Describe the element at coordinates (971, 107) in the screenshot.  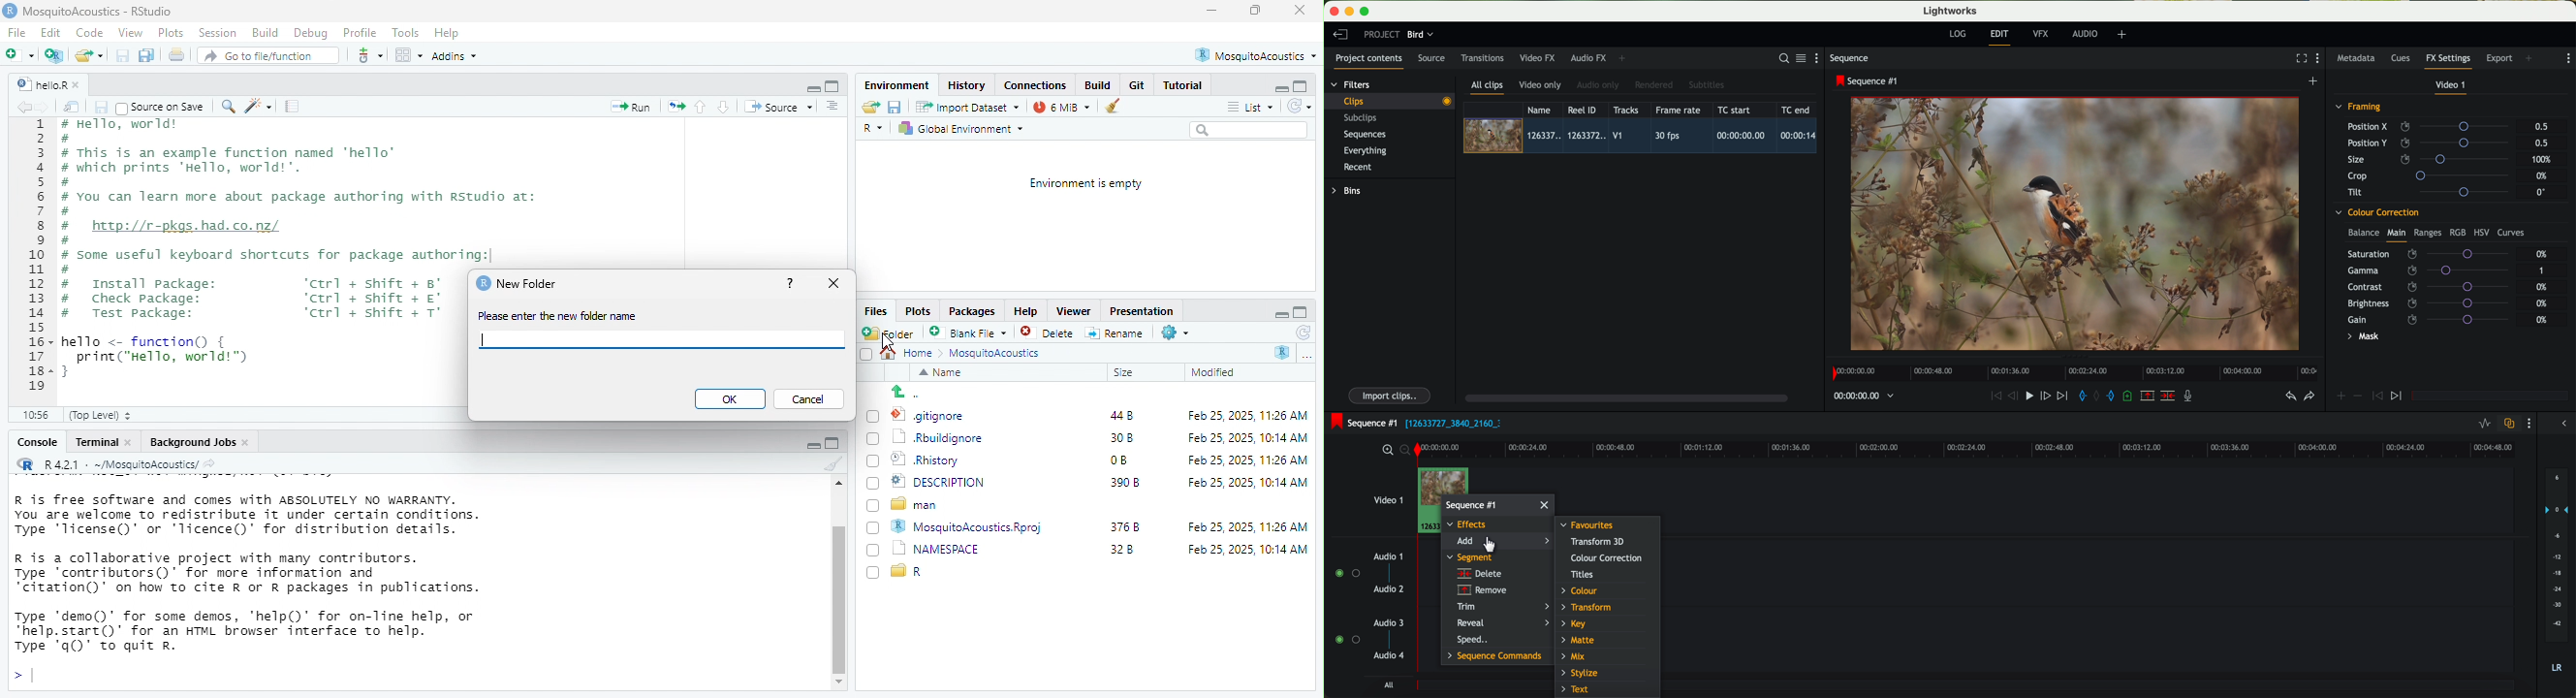
I see `import Dataset ~` at that location.